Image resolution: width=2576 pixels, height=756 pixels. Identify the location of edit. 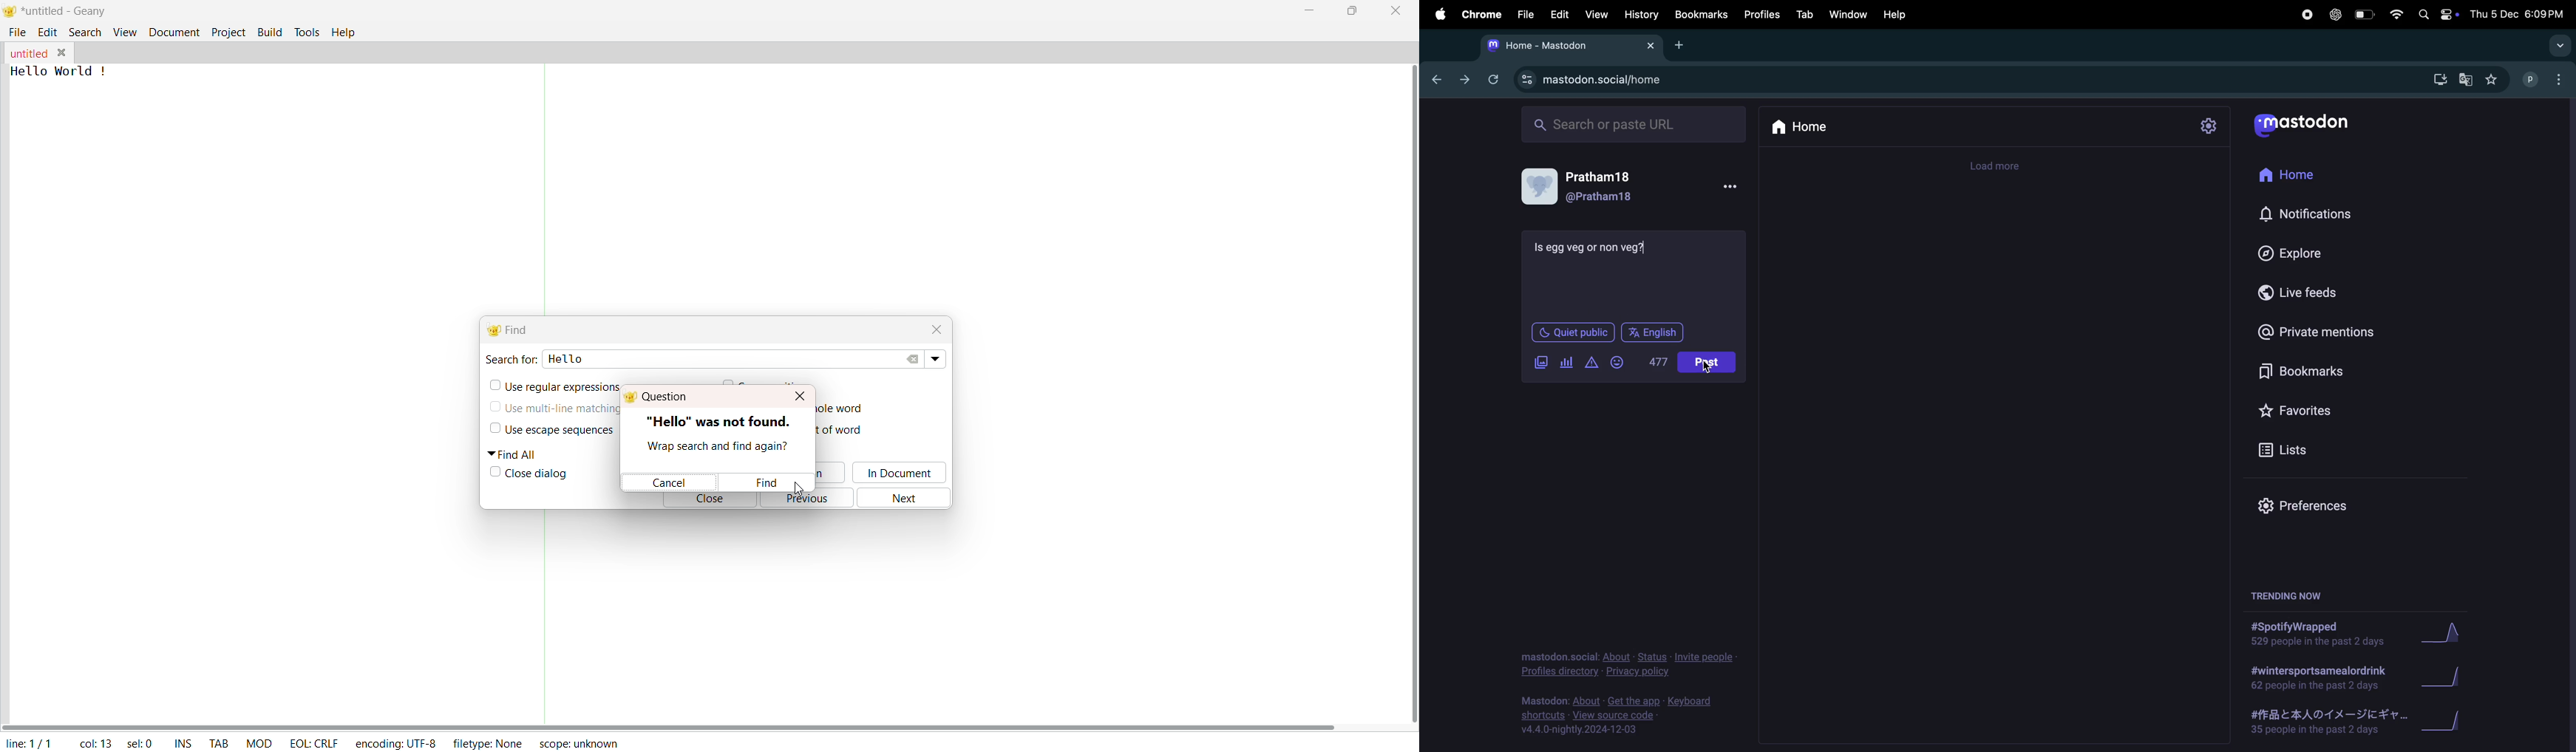
(1560, 15).